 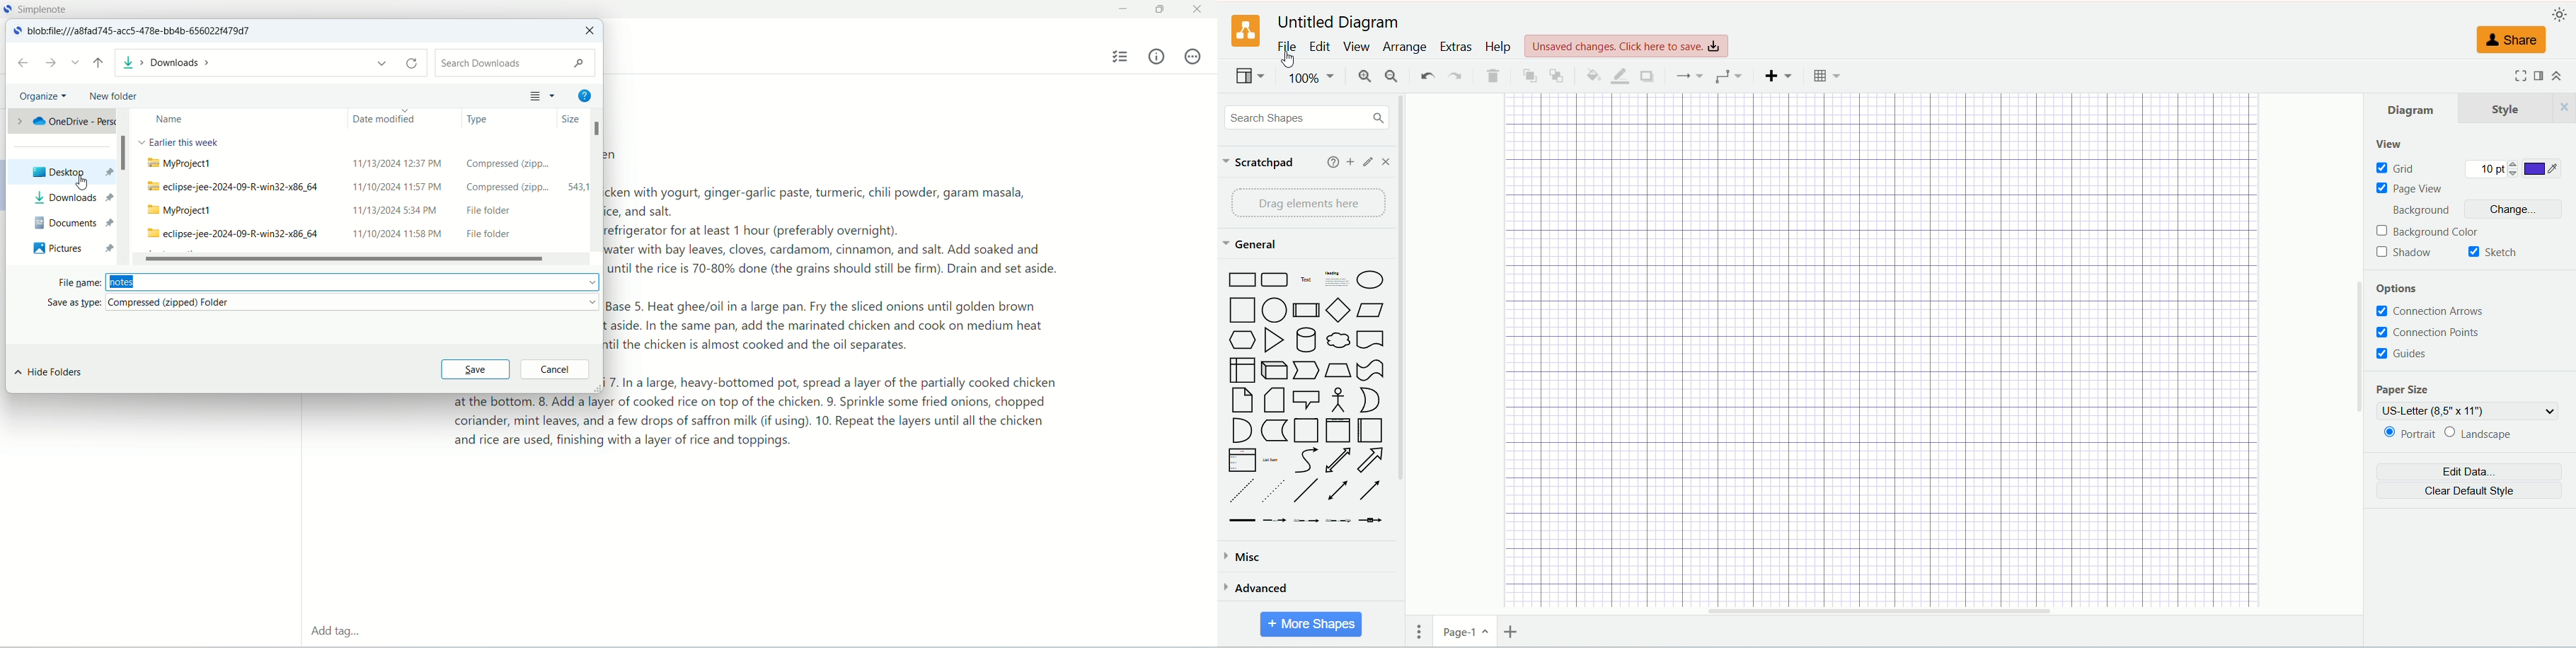 I want to click on file name, so click(x=328, y=283).